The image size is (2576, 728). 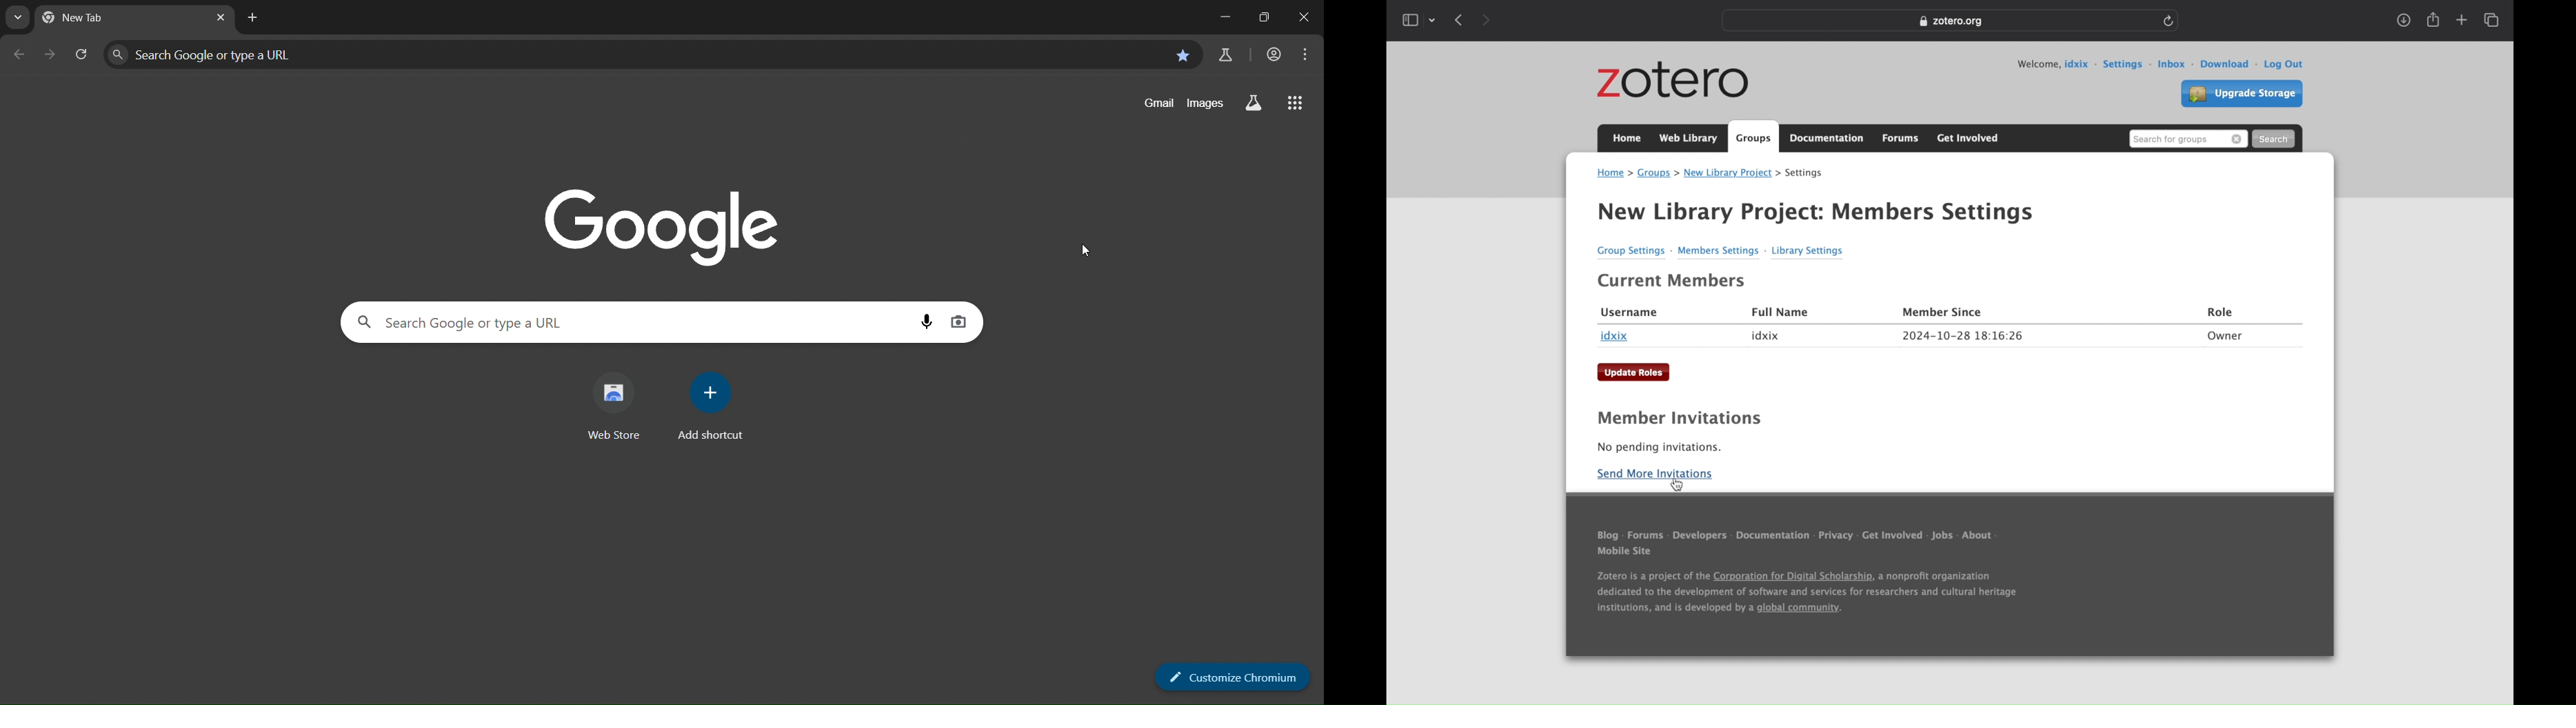 What do you see at coordinates (1634, 372) in the screenshot?
I see `update` at bounding box center [1634, 372].